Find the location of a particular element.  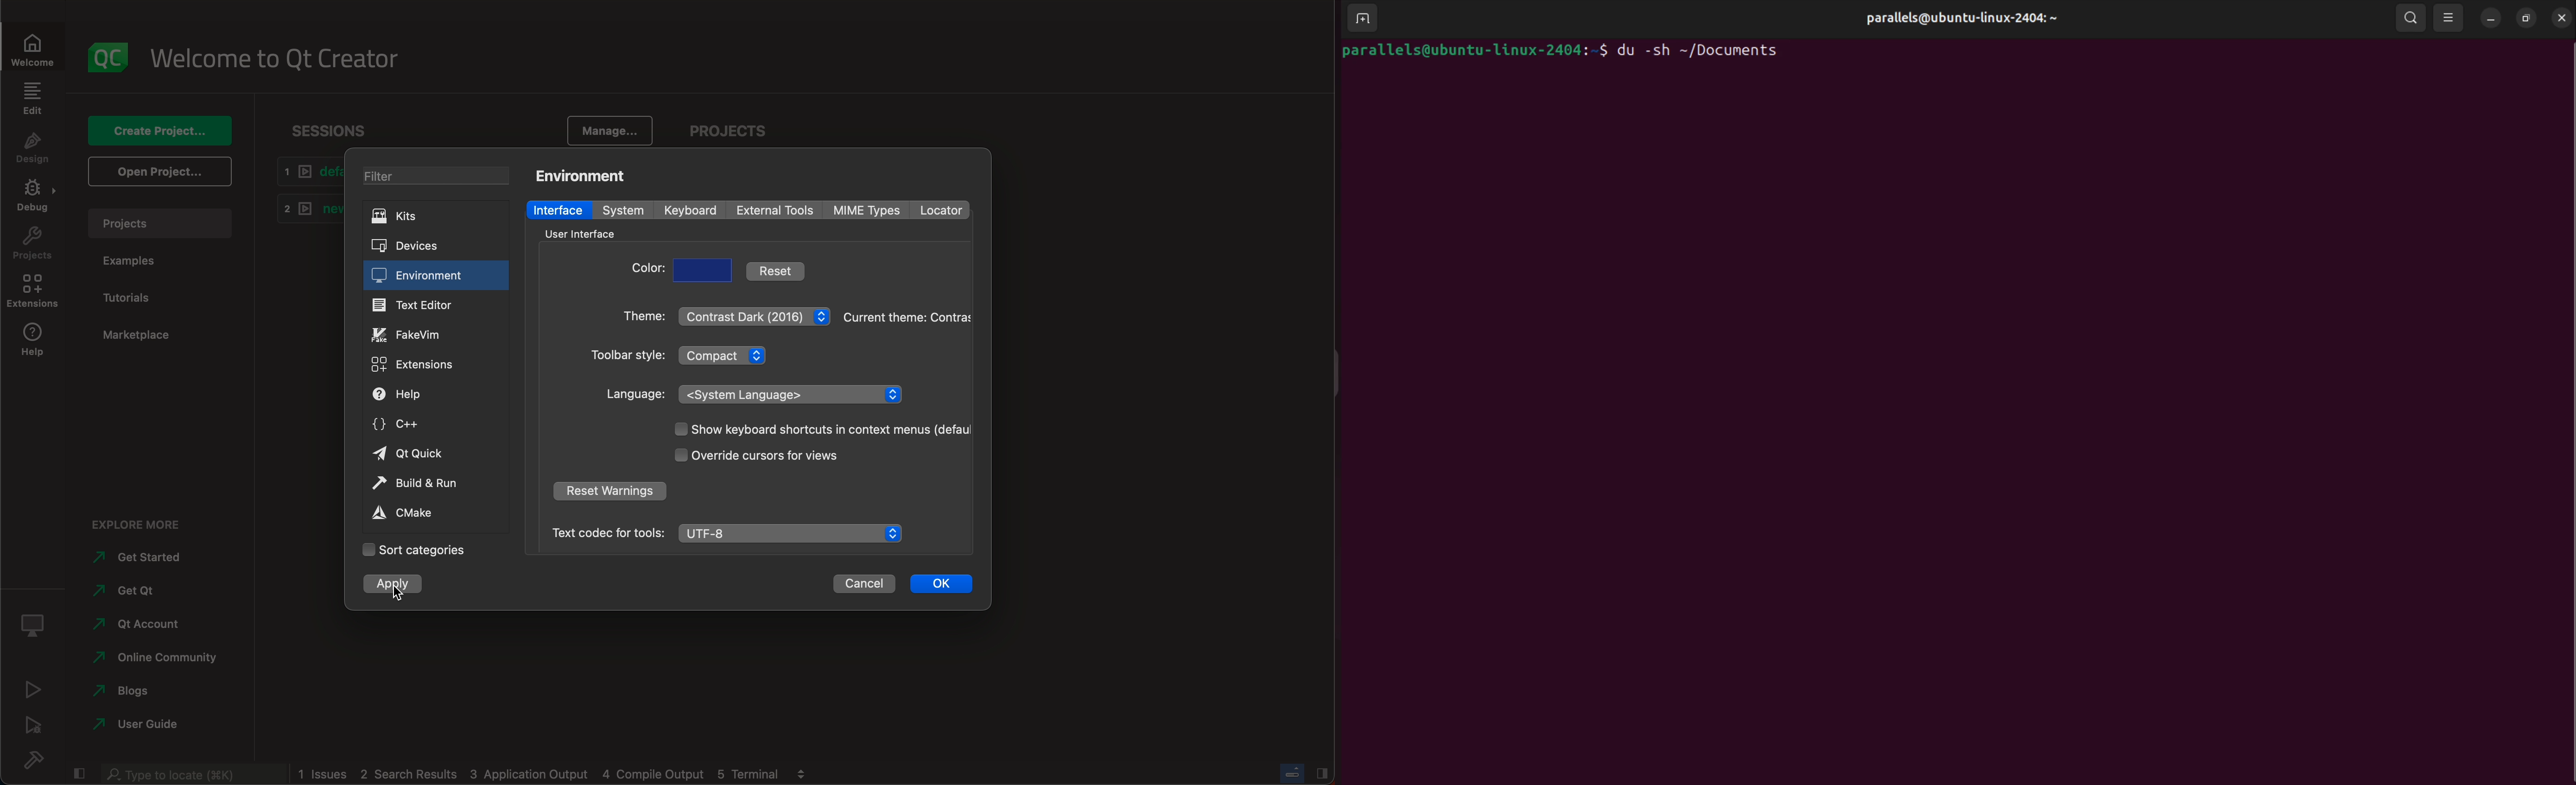

blogs is located at coordinates (126, 689).